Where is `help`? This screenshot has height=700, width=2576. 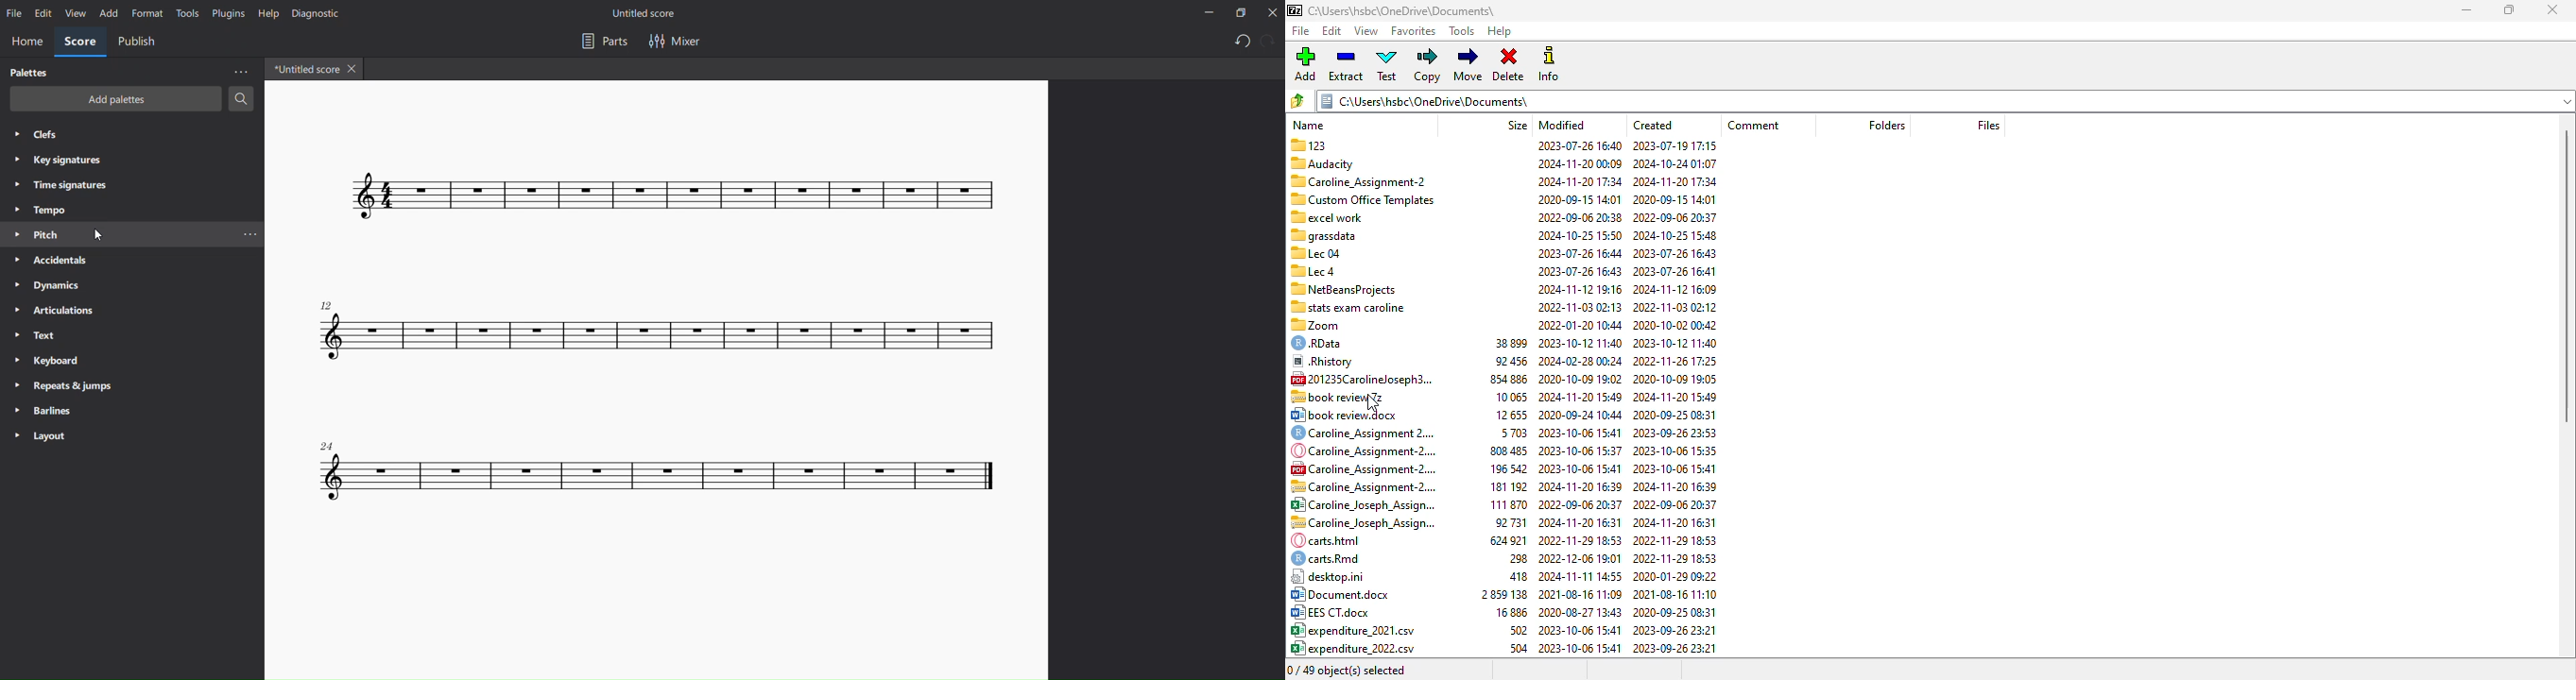 help is located at coordinates (268, 14).